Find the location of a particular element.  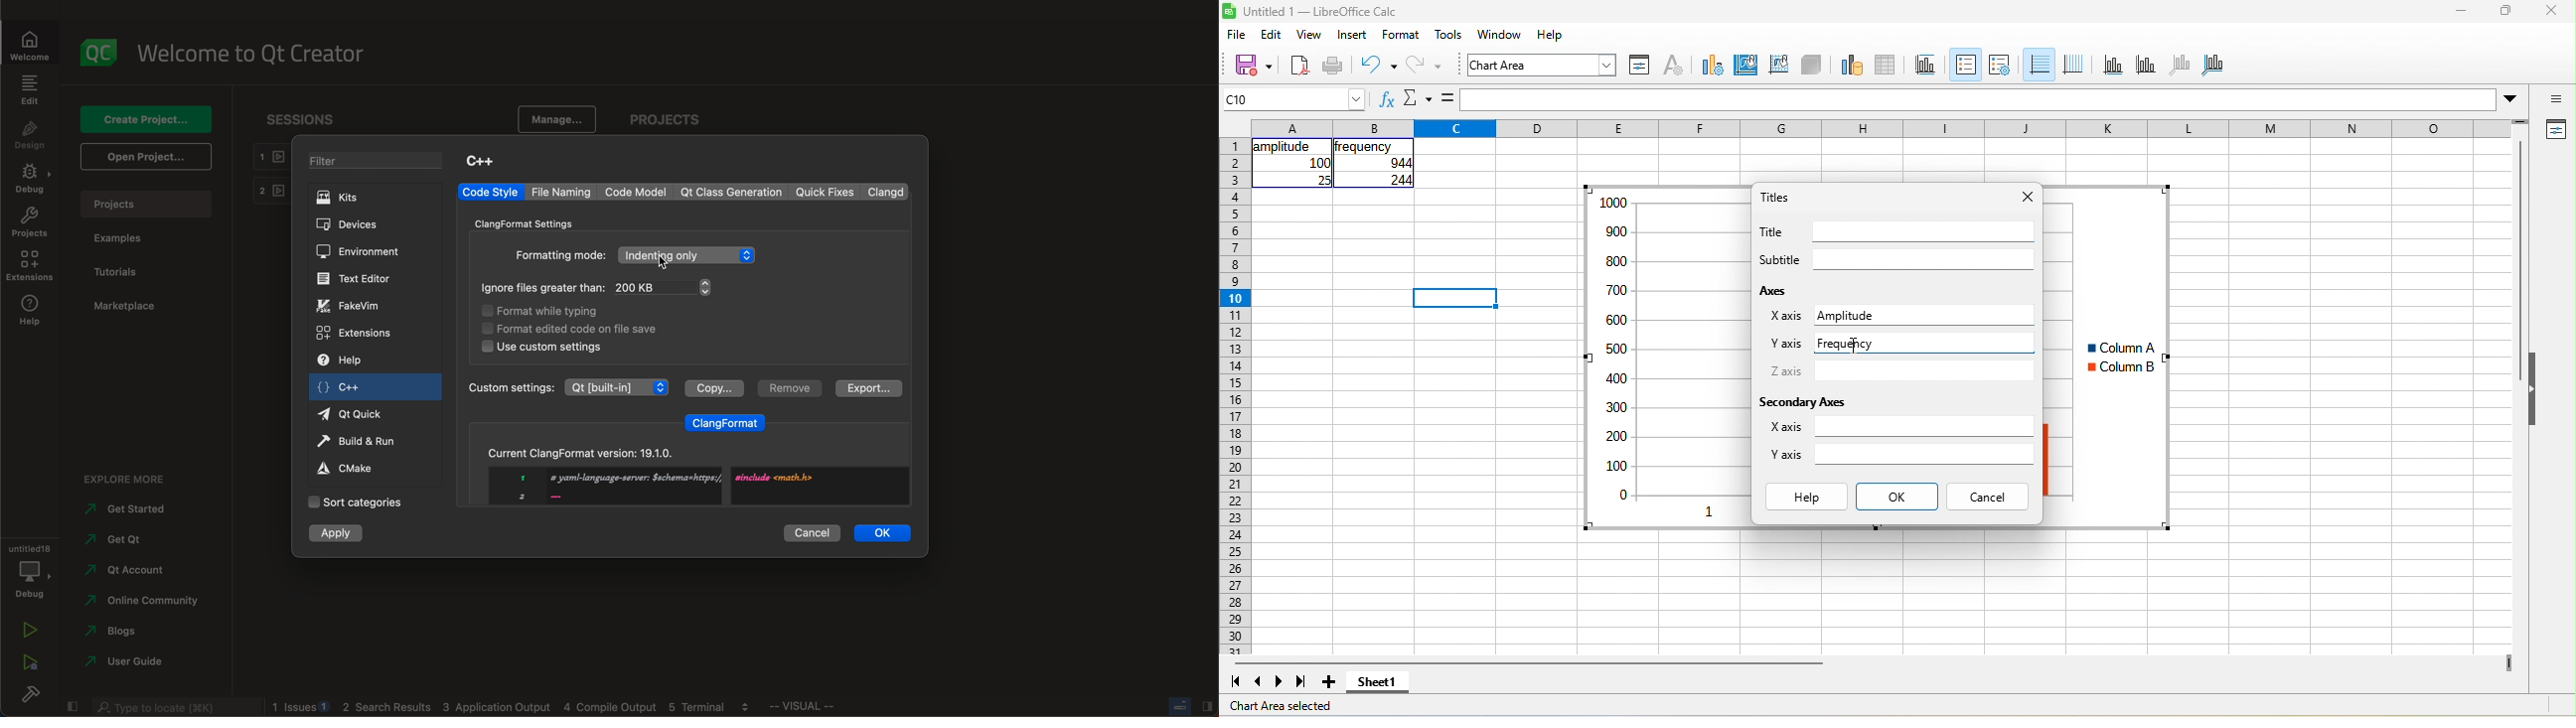

close is located at coordinates (2552, 10).